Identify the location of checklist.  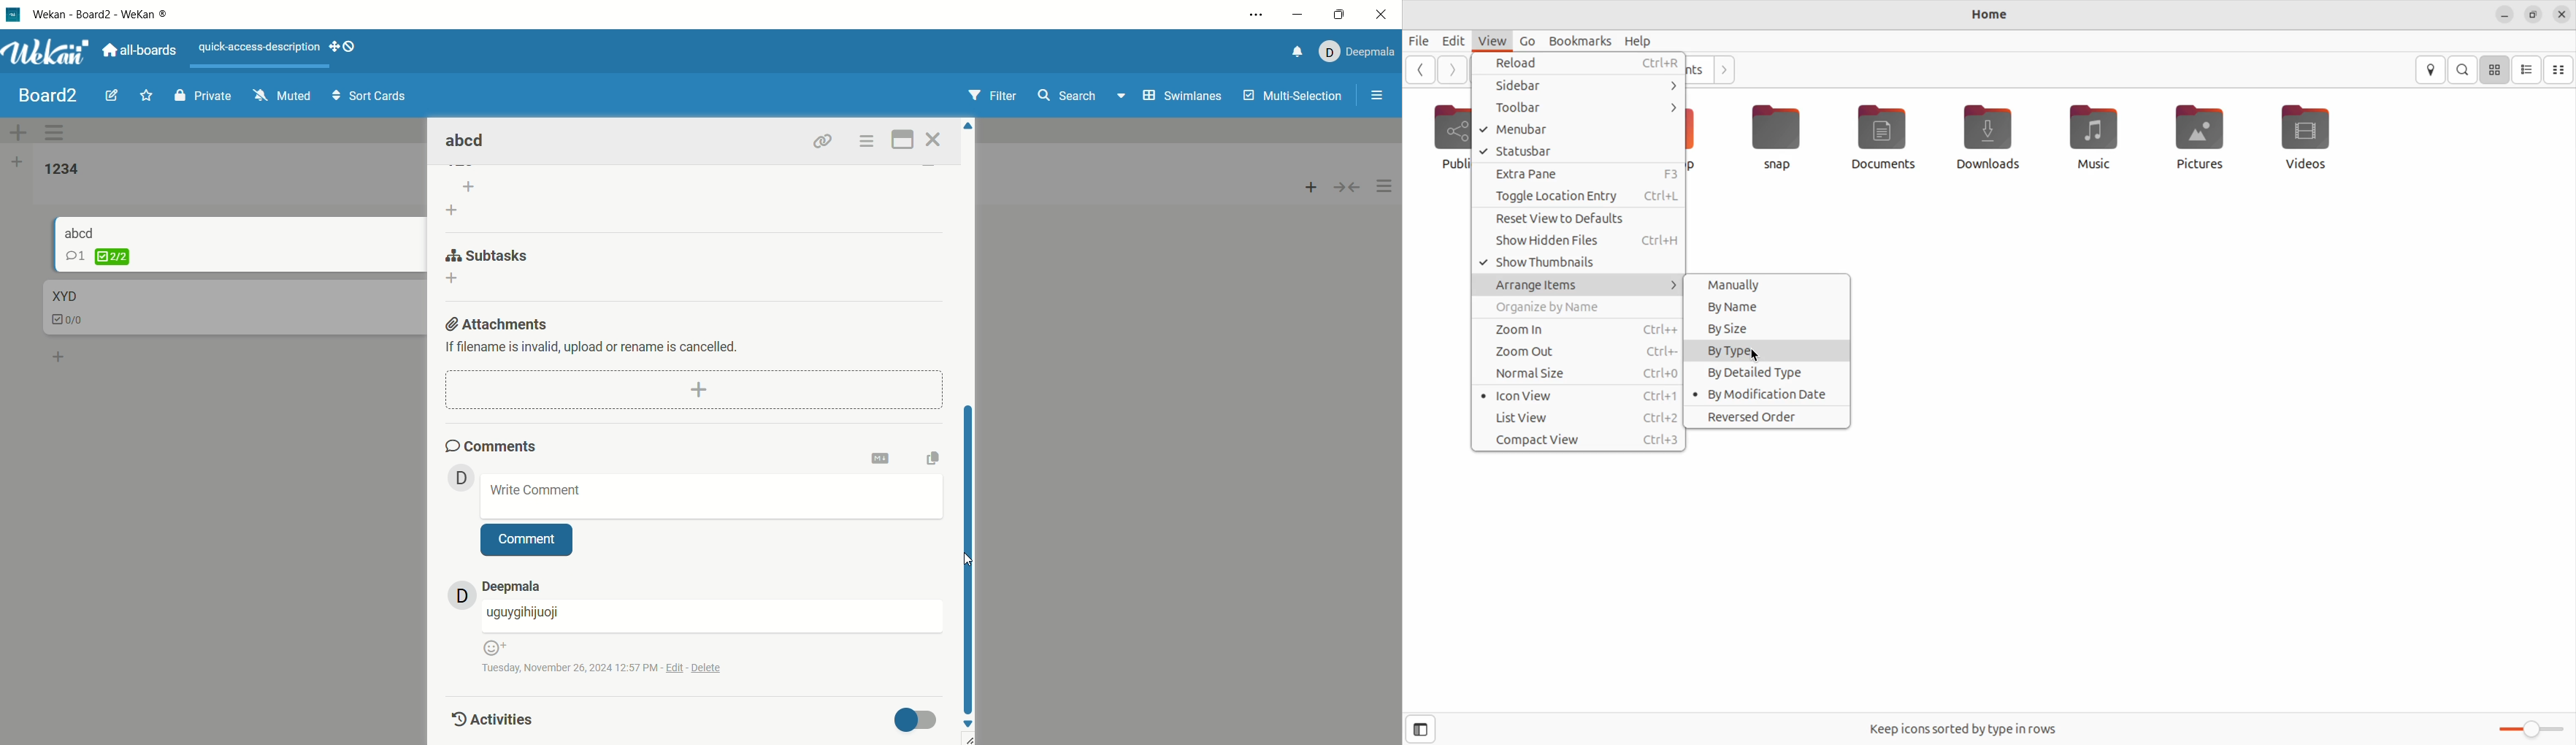
(98, 256).